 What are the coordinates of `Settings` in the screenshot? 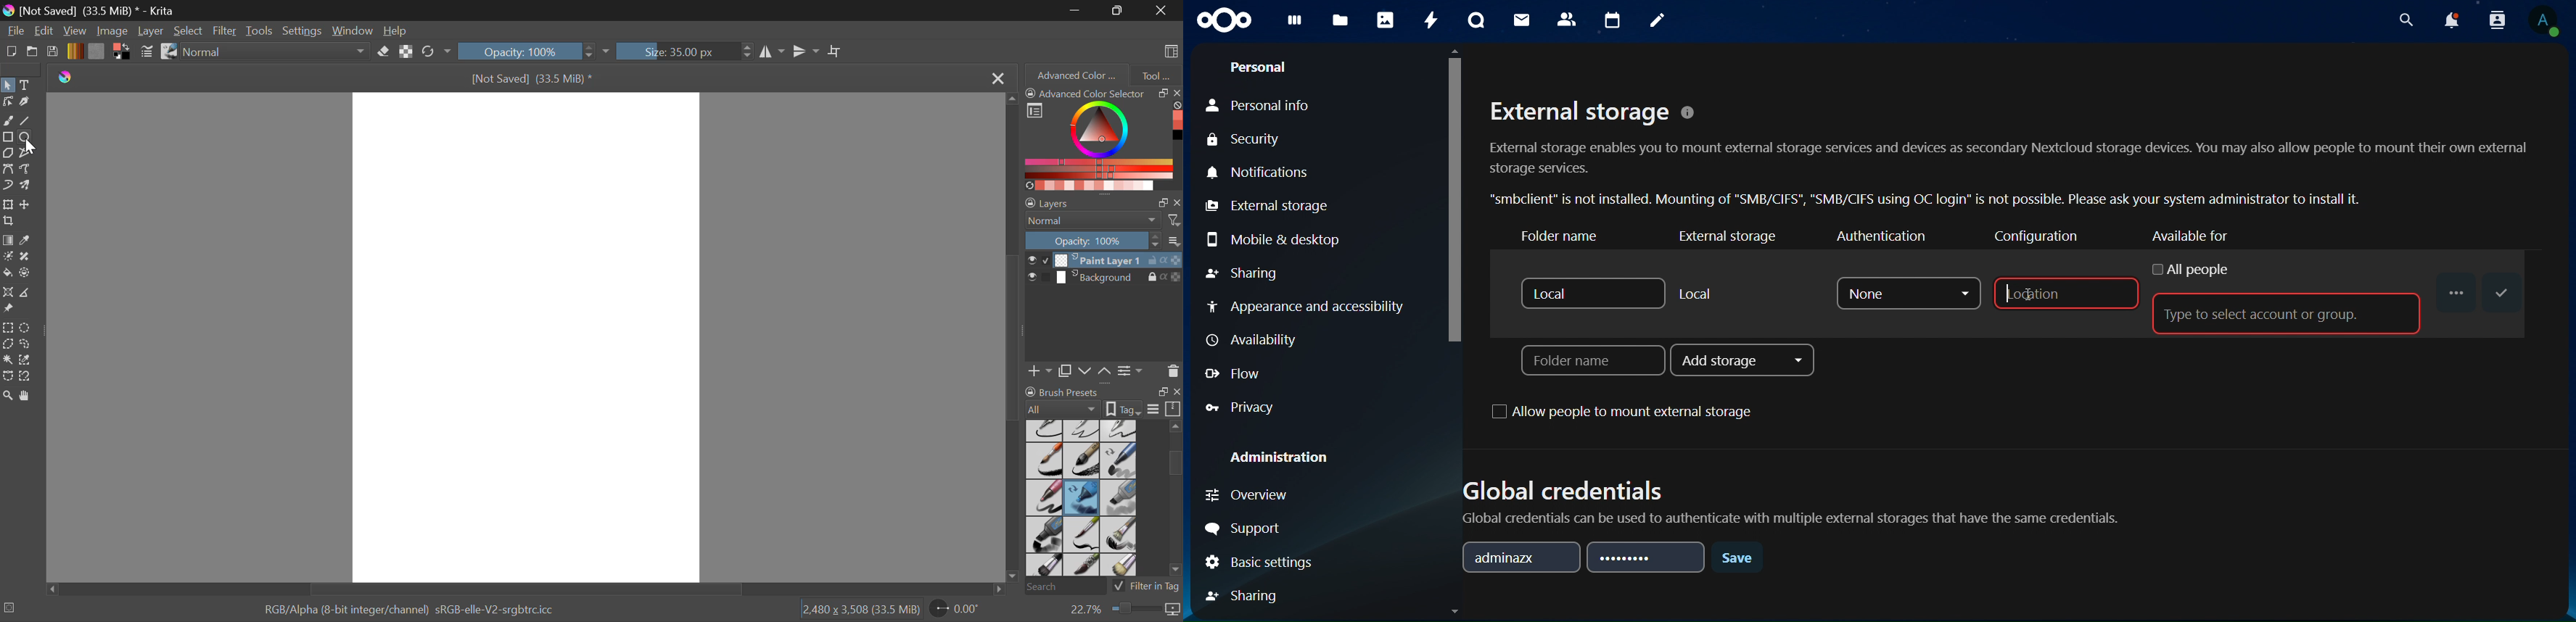 It's located at (1130, 370).